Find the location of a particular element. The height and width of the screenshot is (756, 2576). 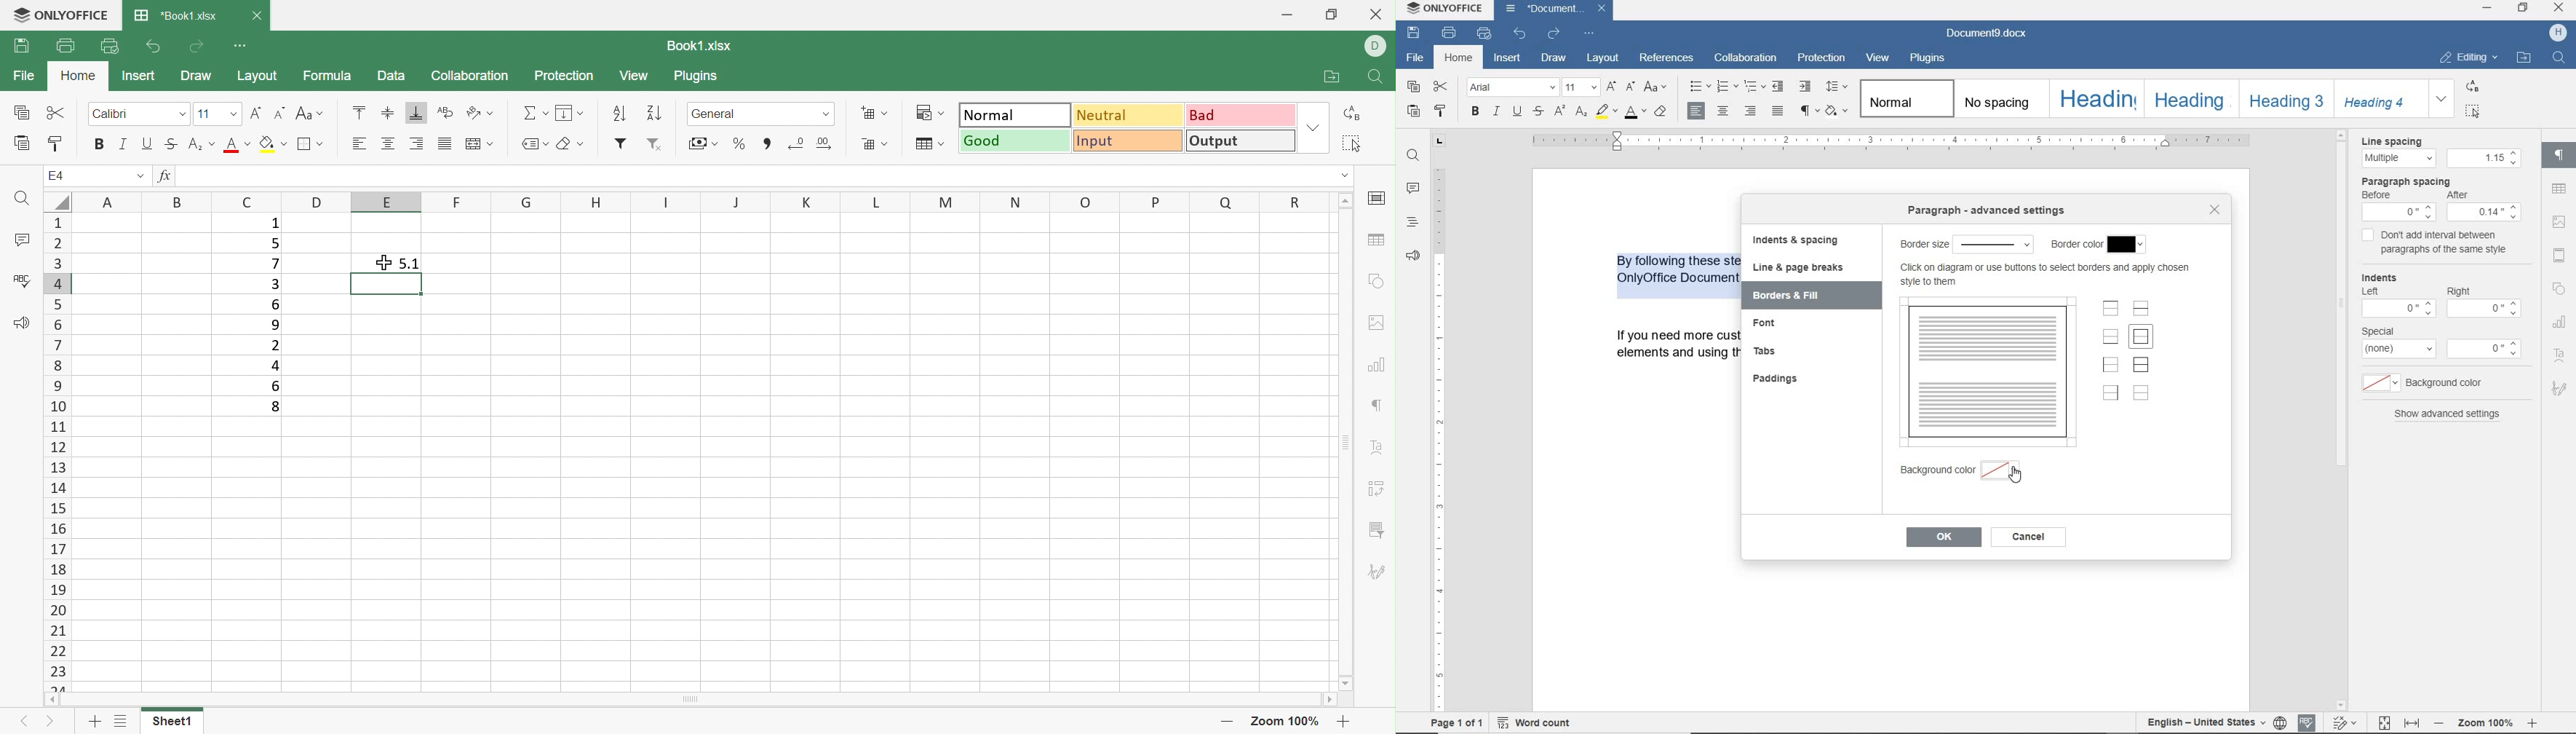

Drop Down is located at coordinates (139, 178).